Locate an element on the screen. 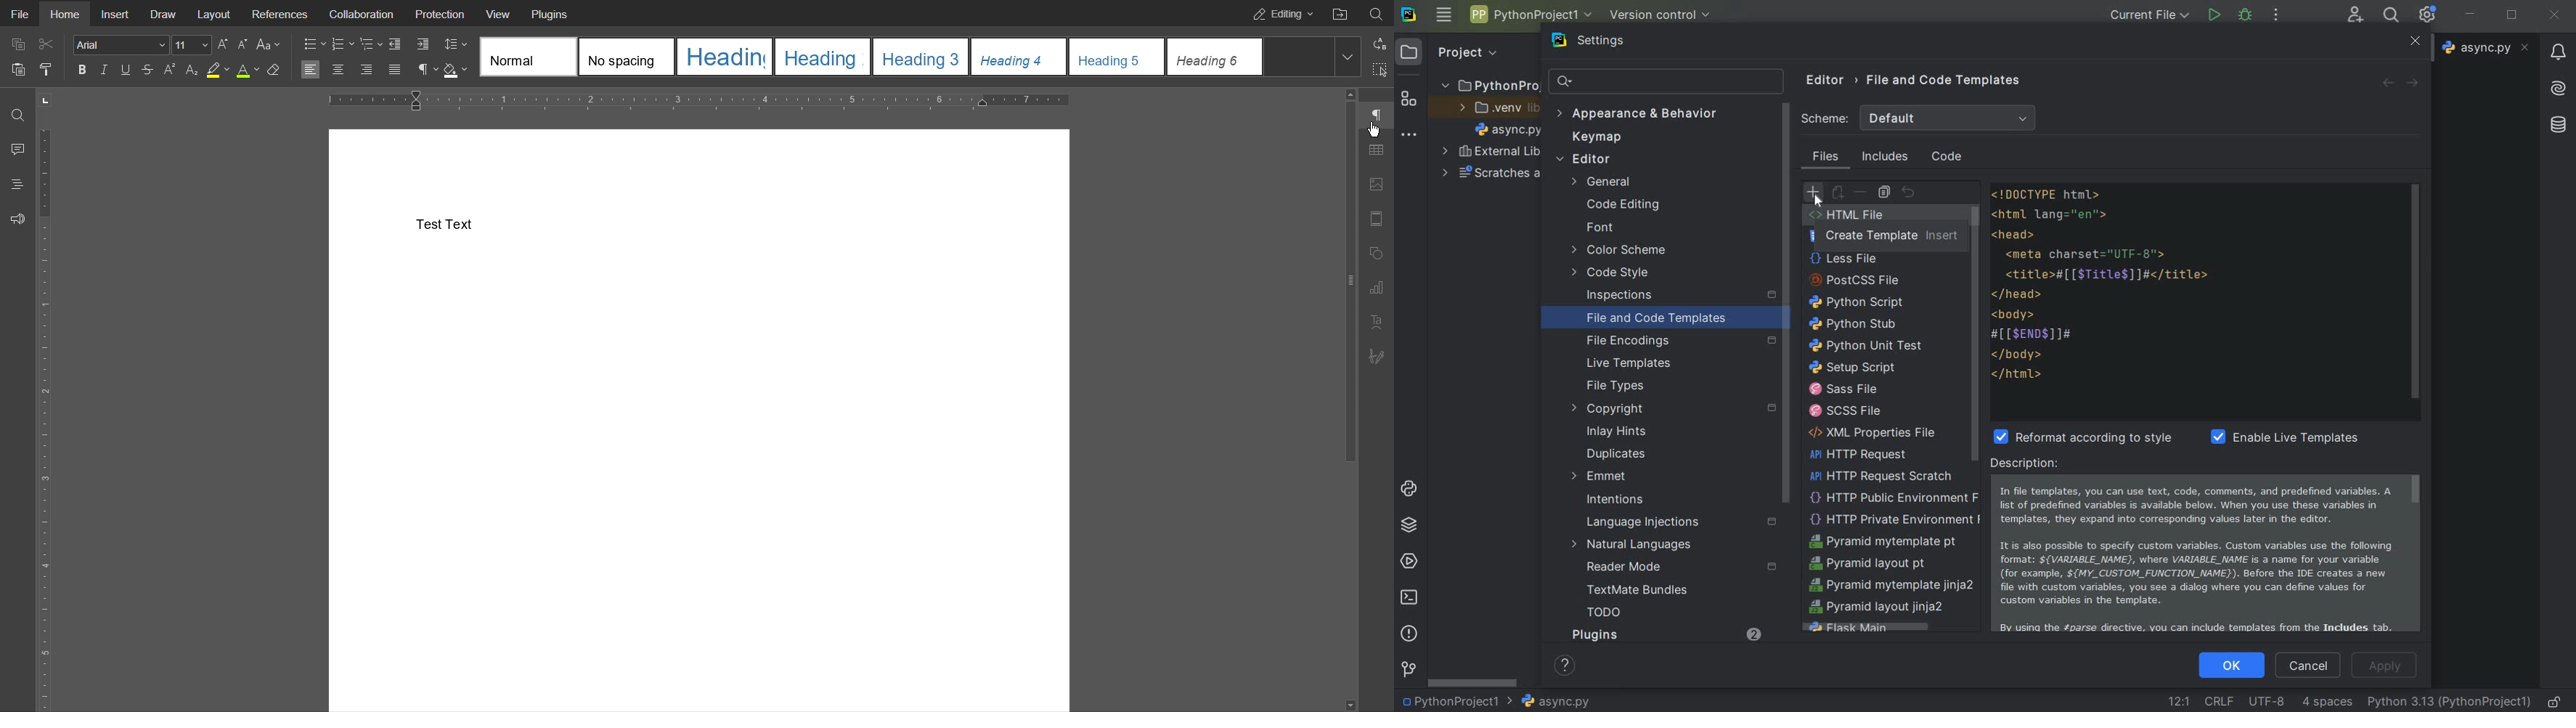  Replace is located at coordinates (1377, 44).